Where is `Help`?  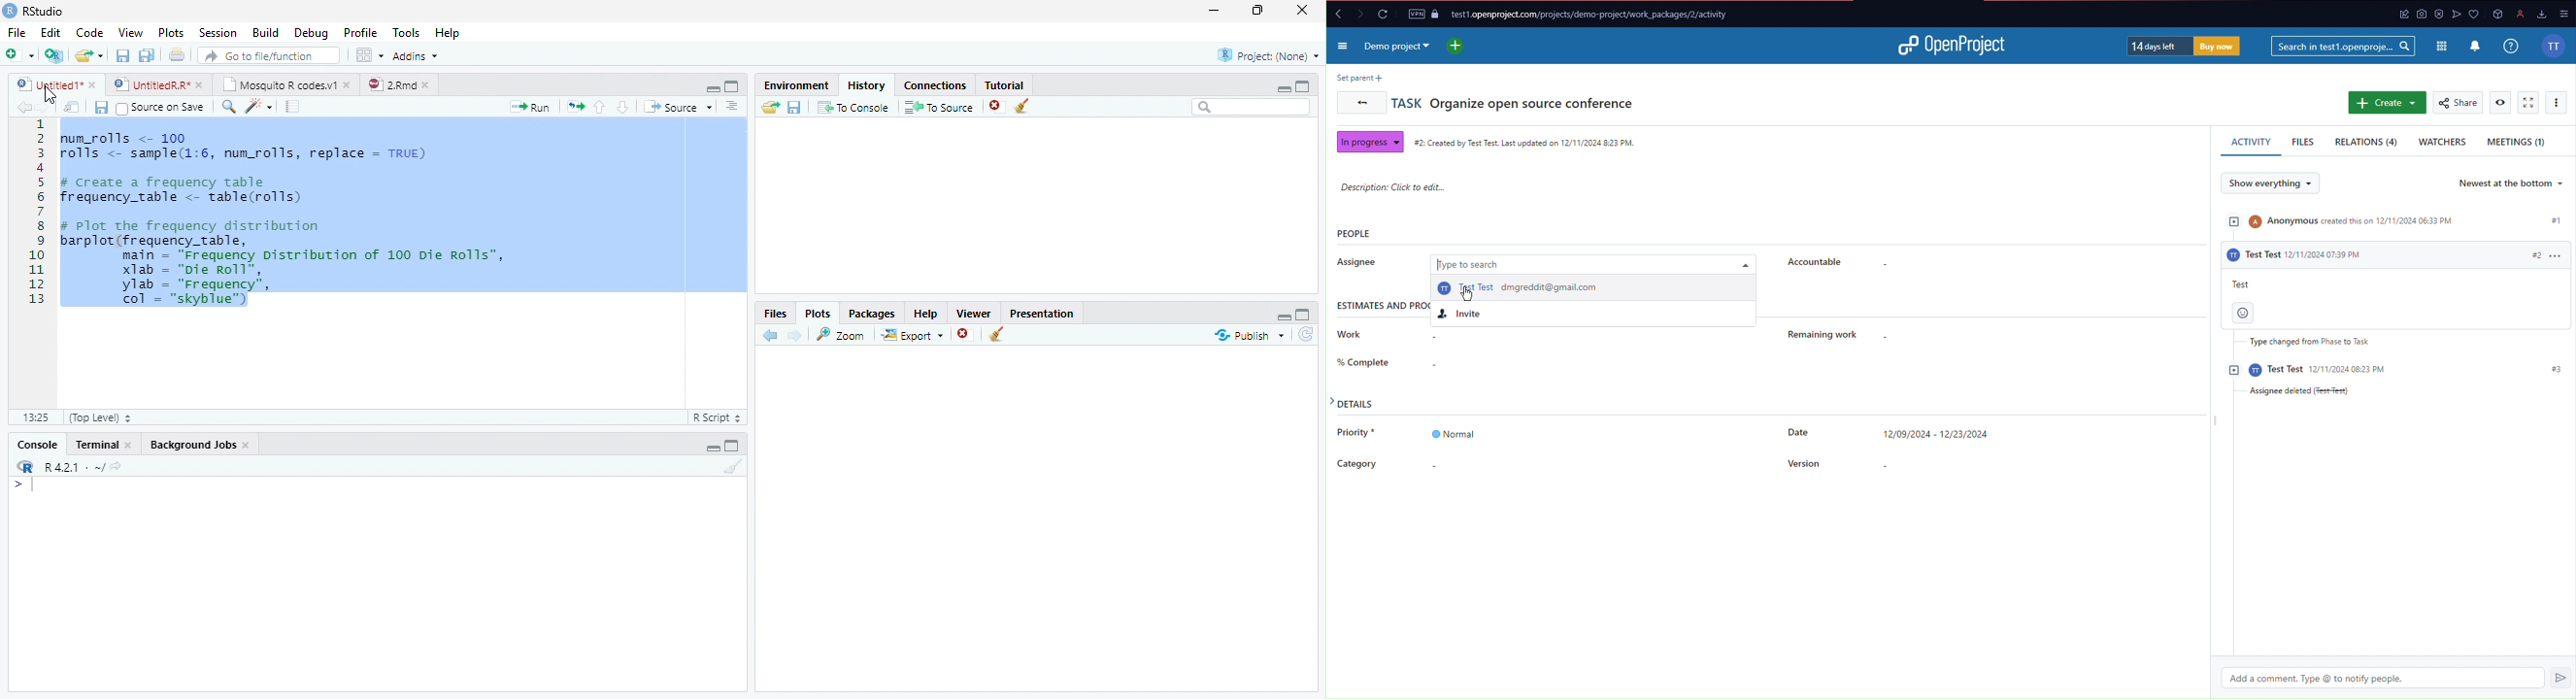
Help is located at coordinates (450, 32).